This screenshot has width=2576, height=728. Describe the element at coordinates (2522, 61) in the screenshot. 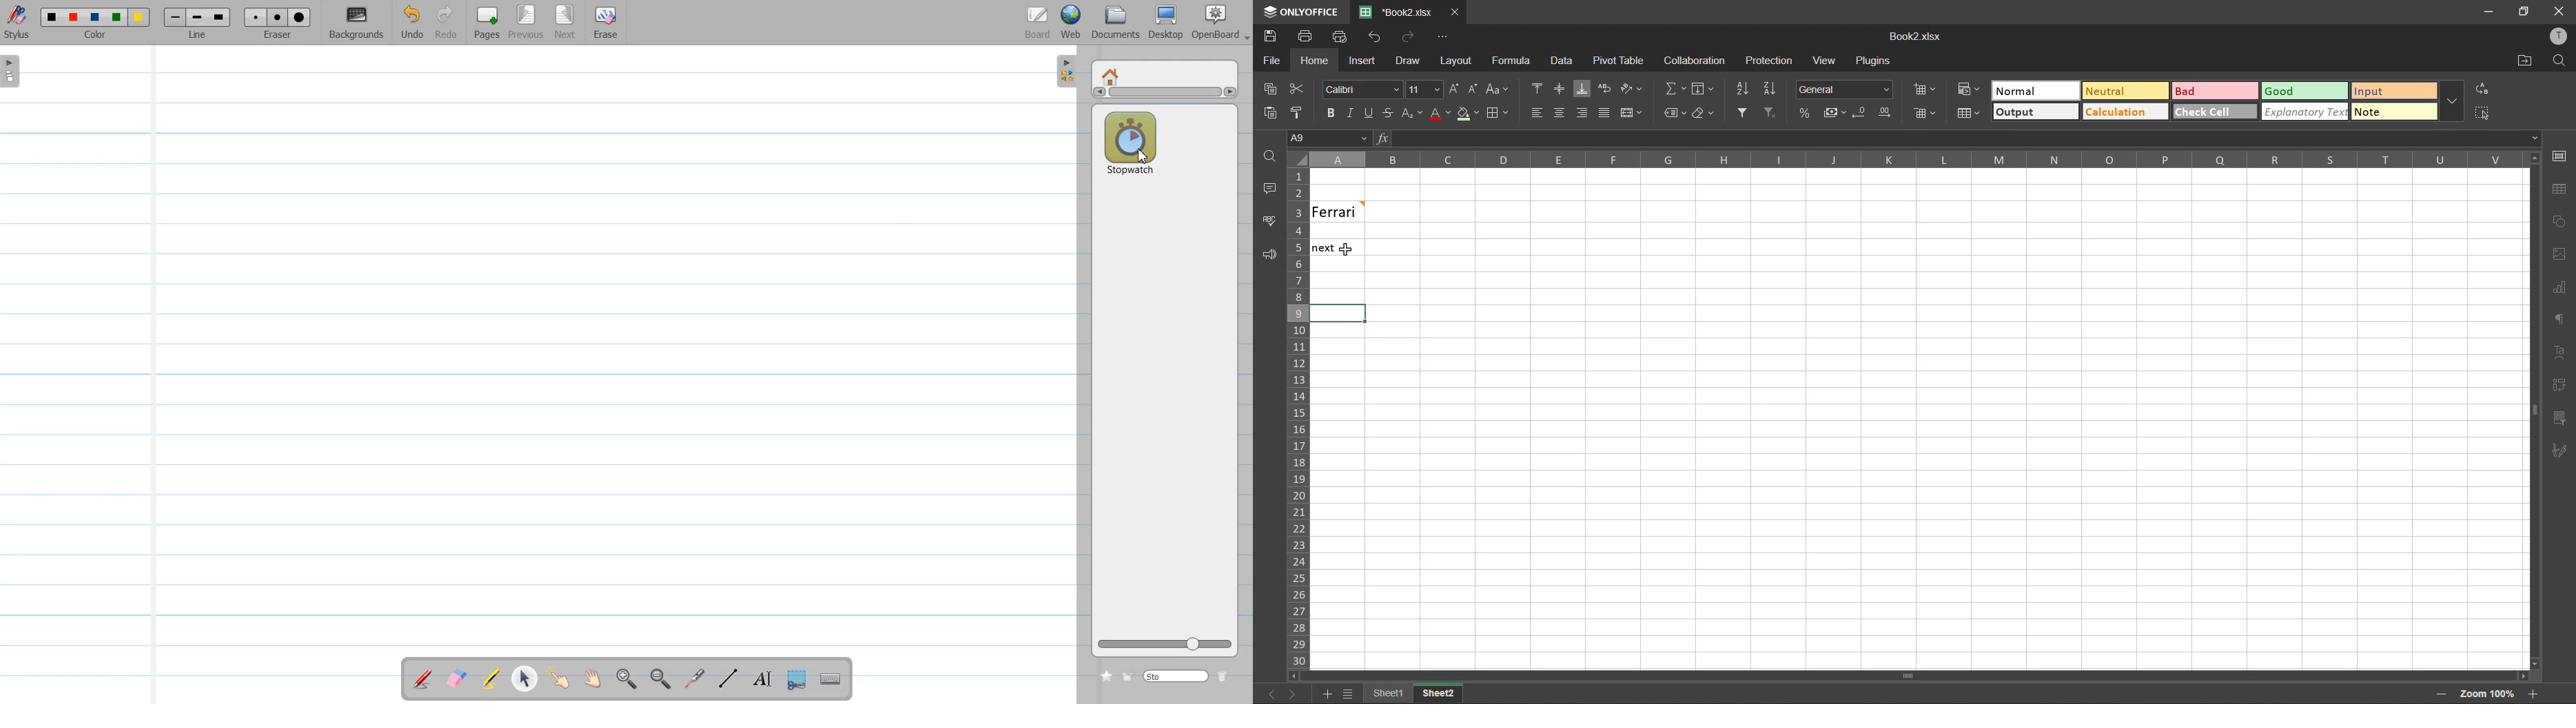

I see `open location` at that location.